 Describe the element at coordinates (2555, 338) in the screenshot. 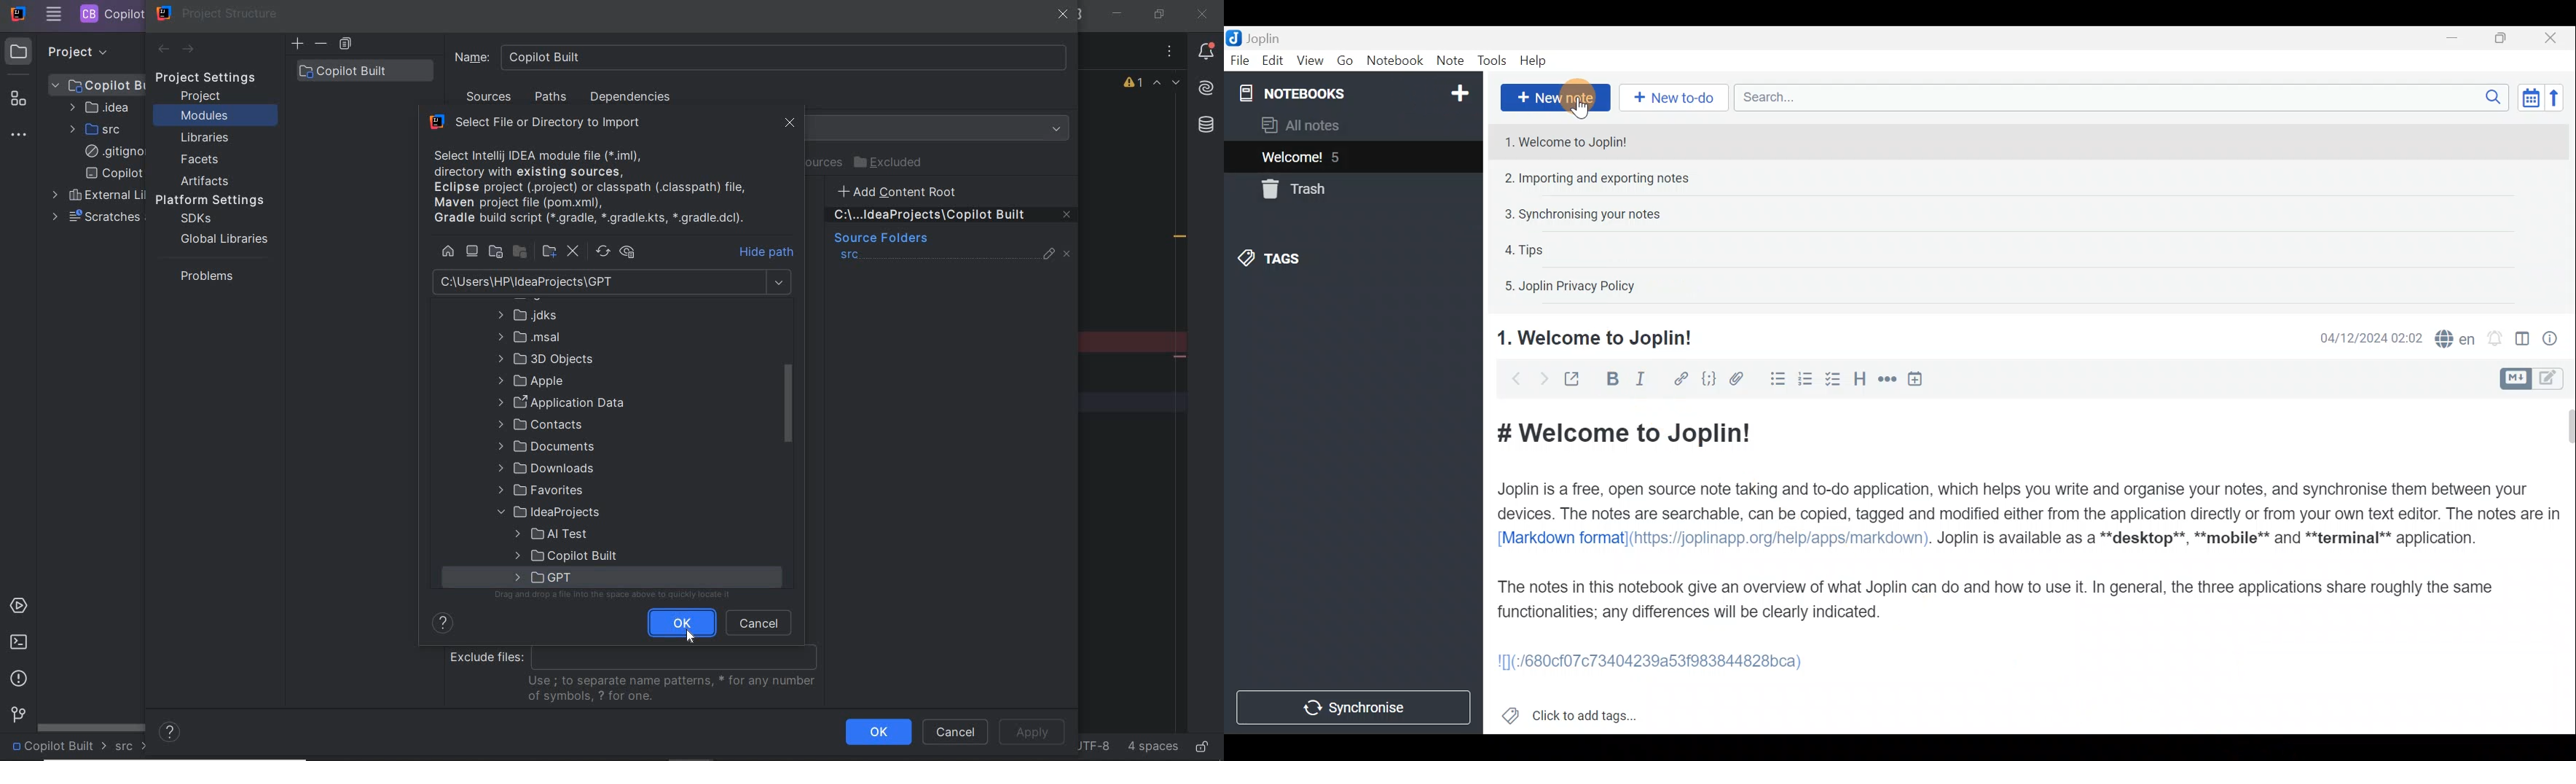

I see `Note properties` at that location.